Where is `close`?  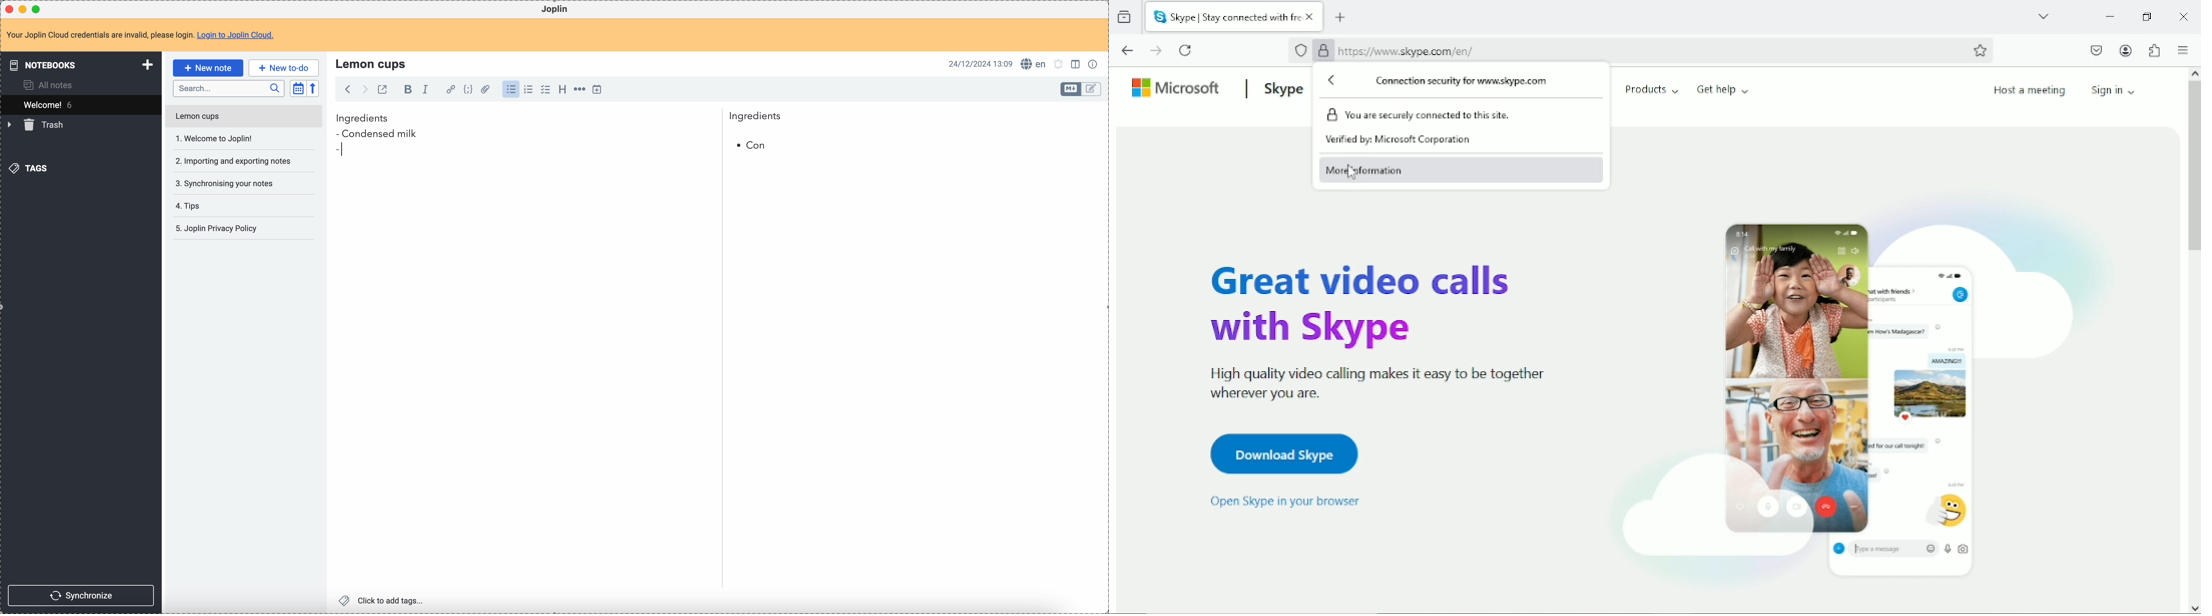
close is located at coordinates (1312, 16).